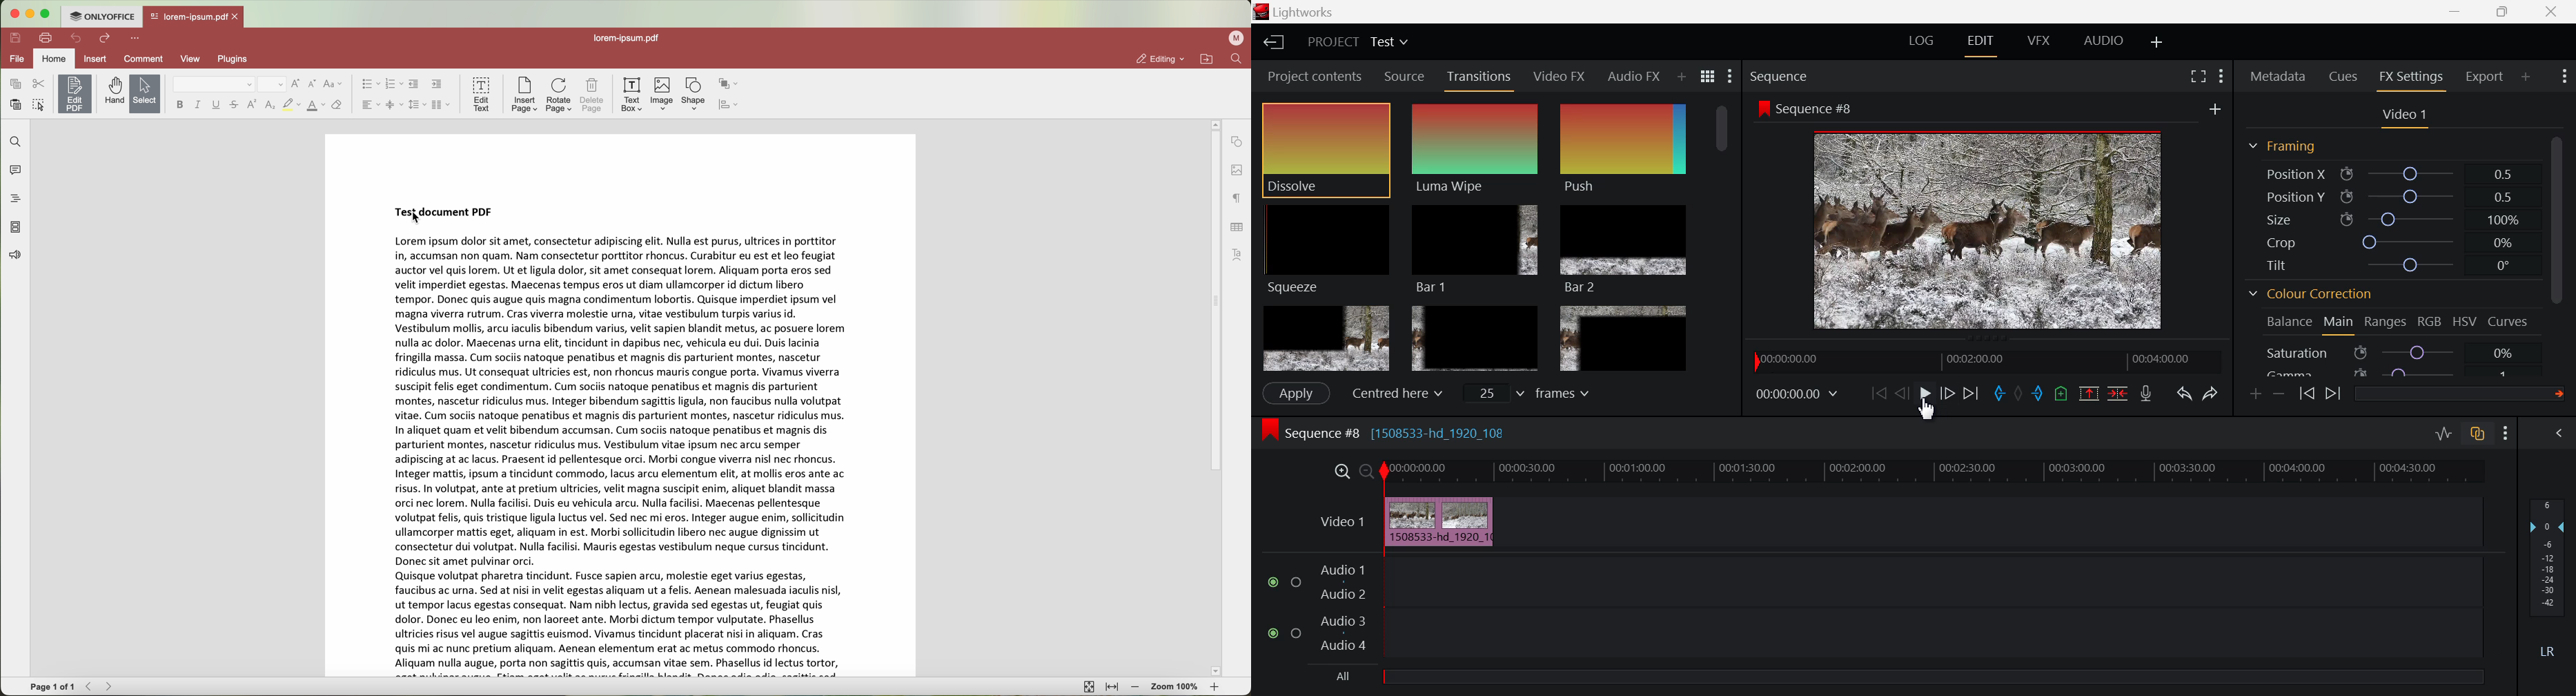 This screenshot has width=2576, height=700. Describe the element at coordinates (1902, 394) in the screenshot. I see `Go Back` at that location.